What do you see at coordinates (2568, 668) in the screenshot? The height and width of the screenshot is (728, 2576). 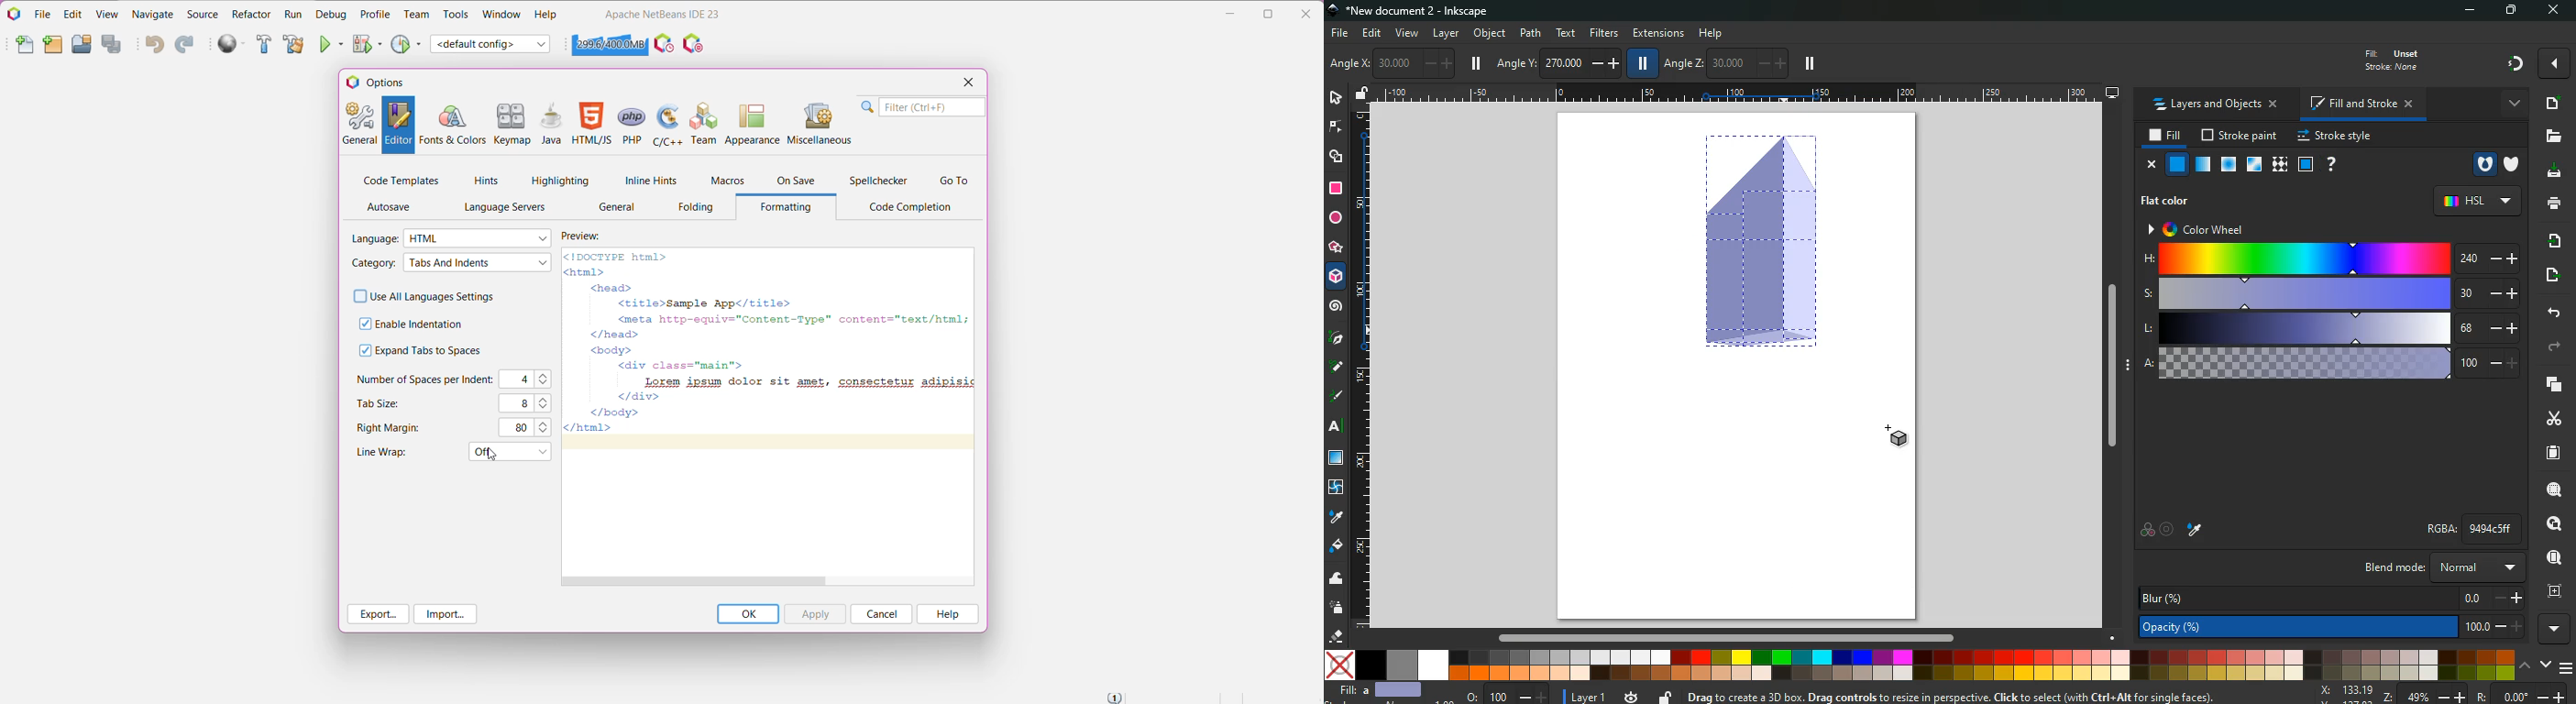 I see `menu` at bounding box center [2568, 668].